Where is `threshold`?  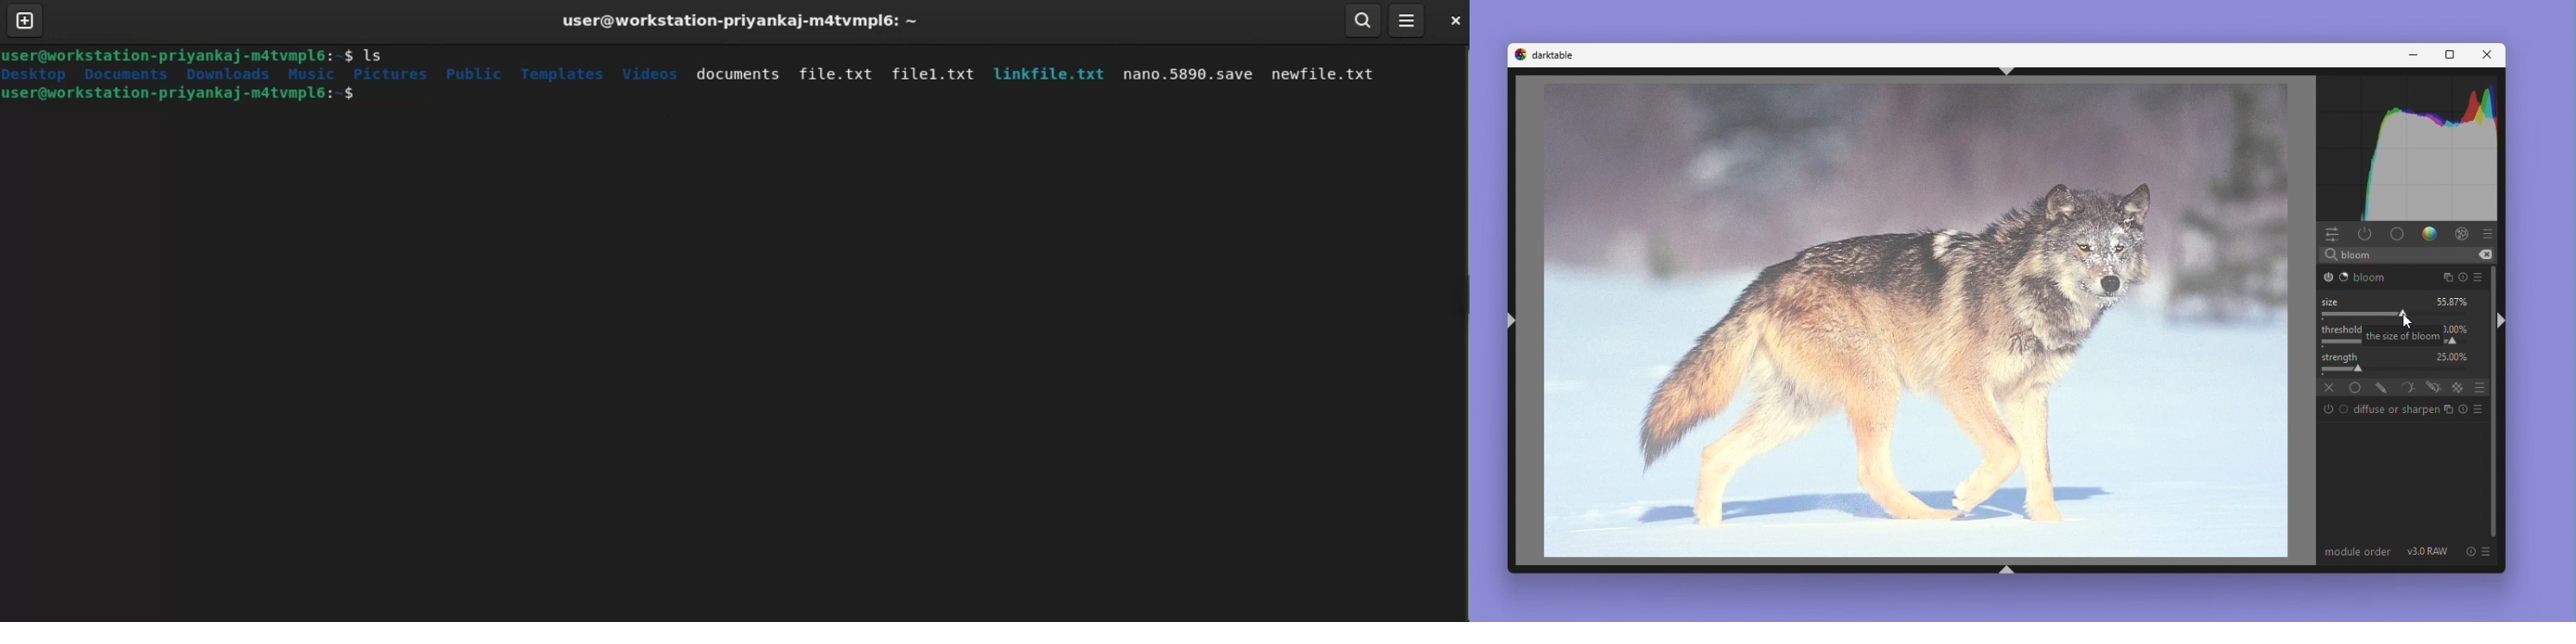
threshold is located at coordinates (2340, 329).